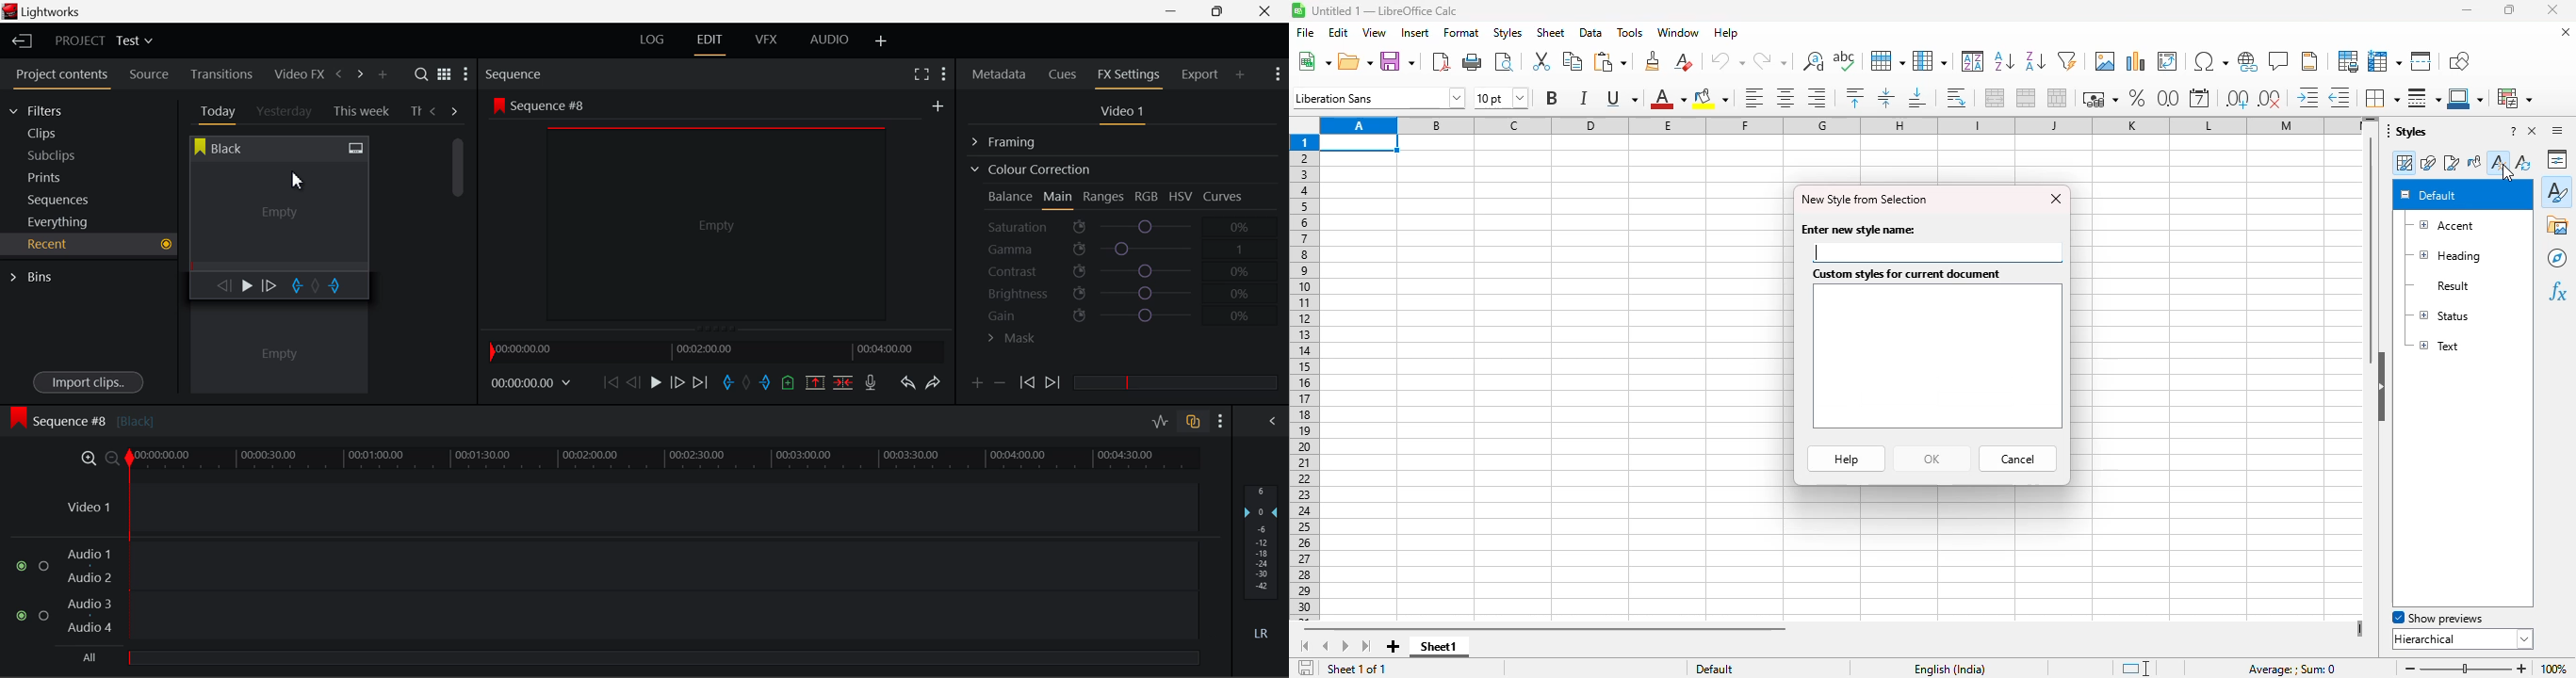 The image size is (2576, 700). I want to click on sidebar settings, so click(2557, 130).